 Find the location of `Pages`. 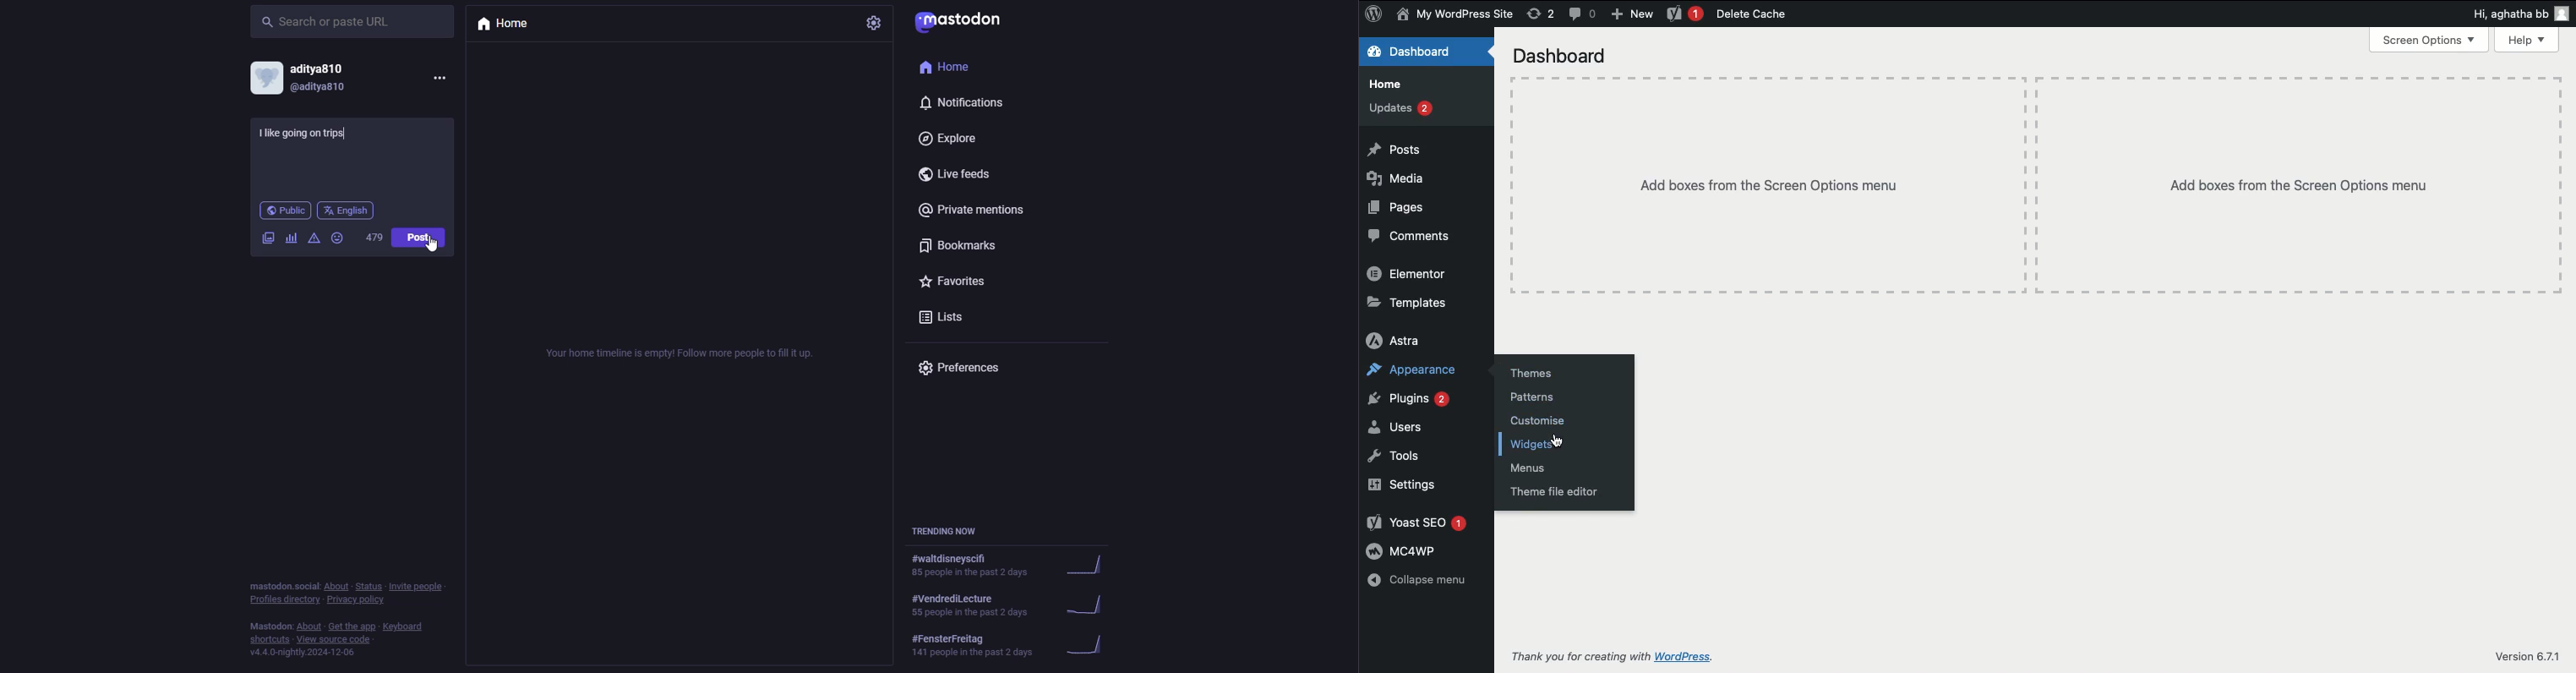

Pages is located at coordinates (1409, 211).